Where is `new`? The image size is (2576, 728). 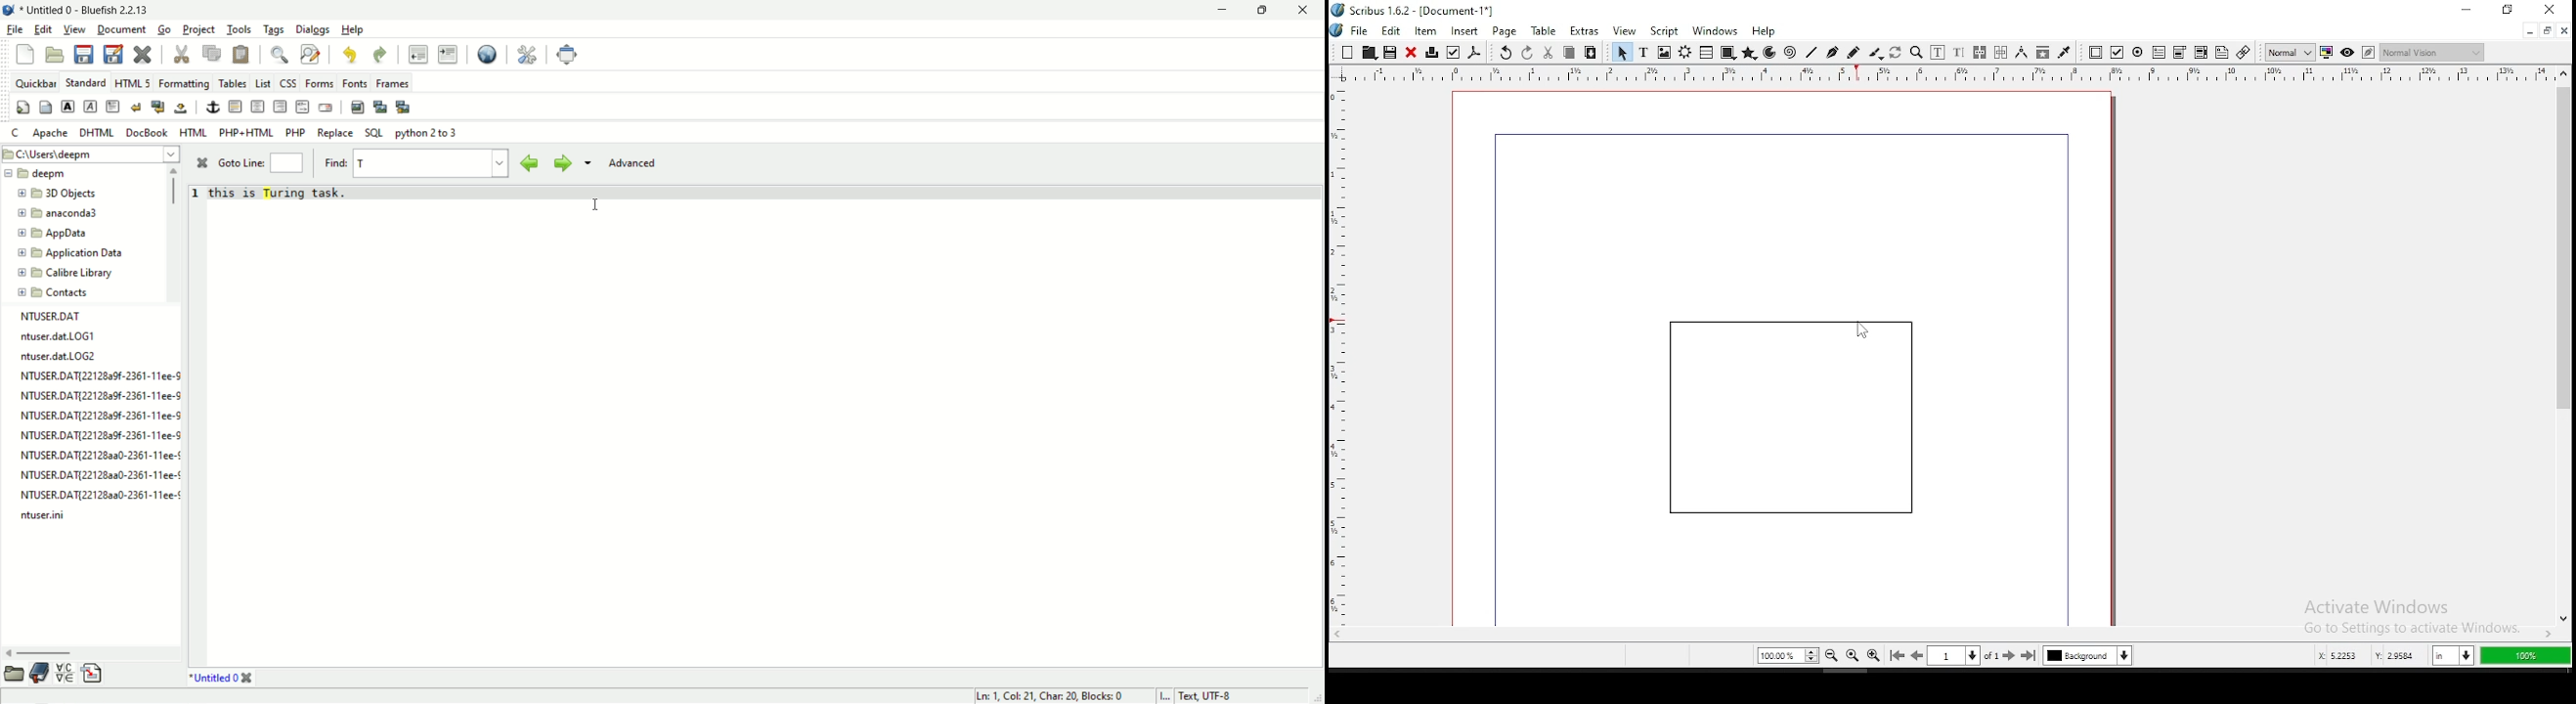
new is located at coordinates (1347, 51).